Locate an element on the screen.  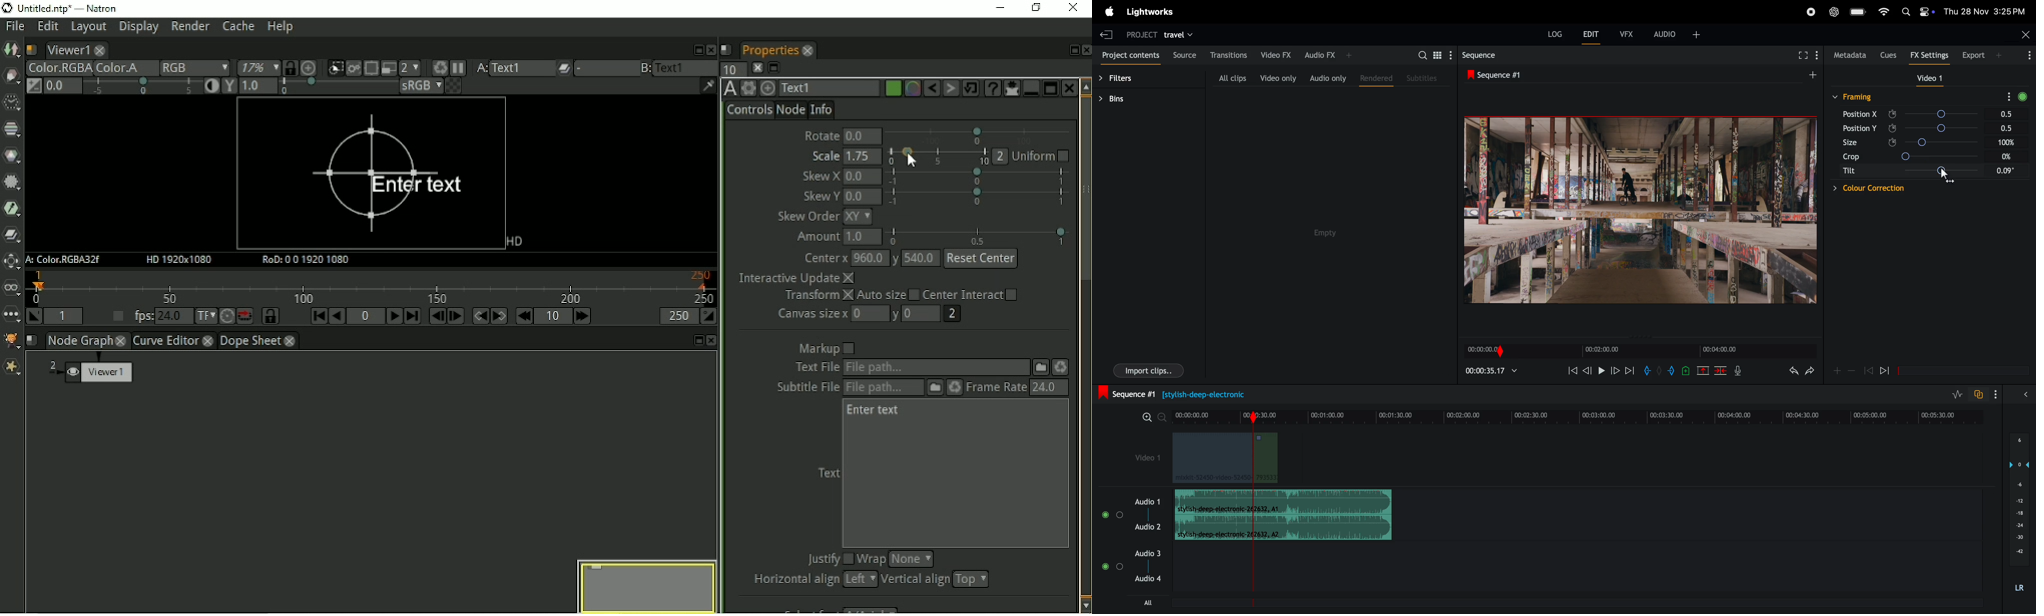
sequence 1 is located at coordinates (1190, 393).